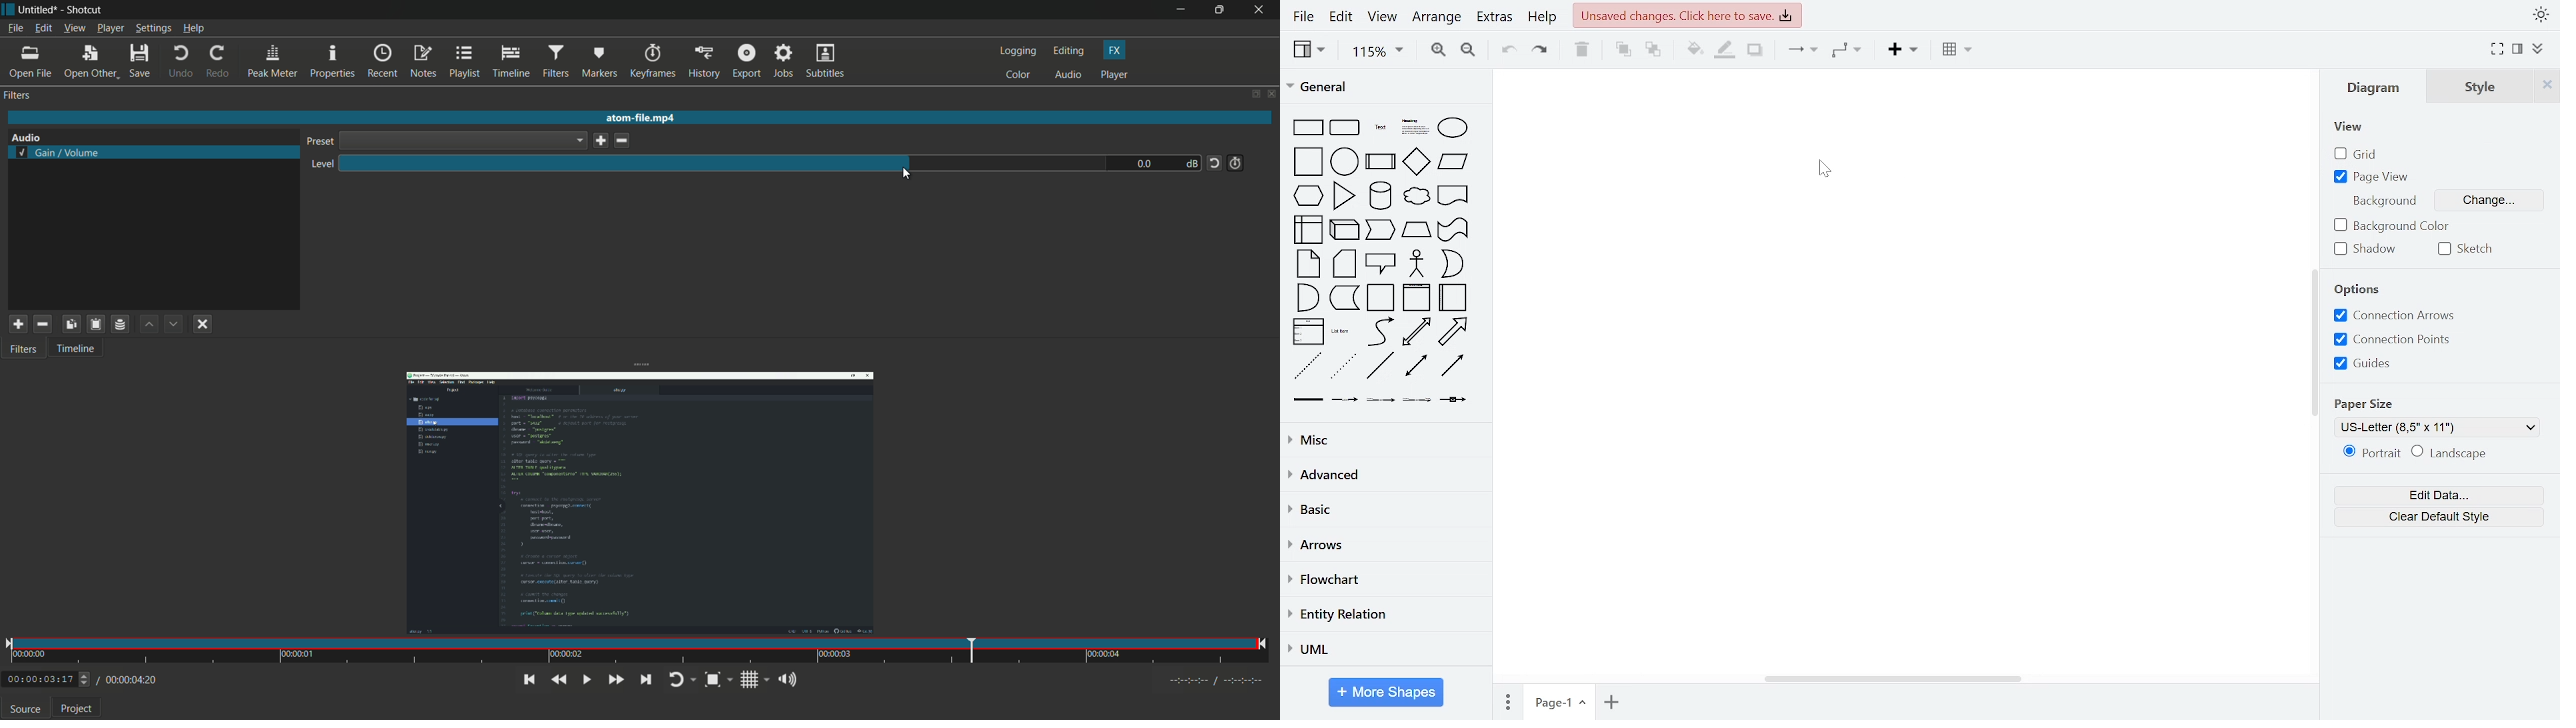 This screenshot has width=2576, height=728. Describe the element at coordinates (1958, 48) in the screenshot. I see `table` at that location.